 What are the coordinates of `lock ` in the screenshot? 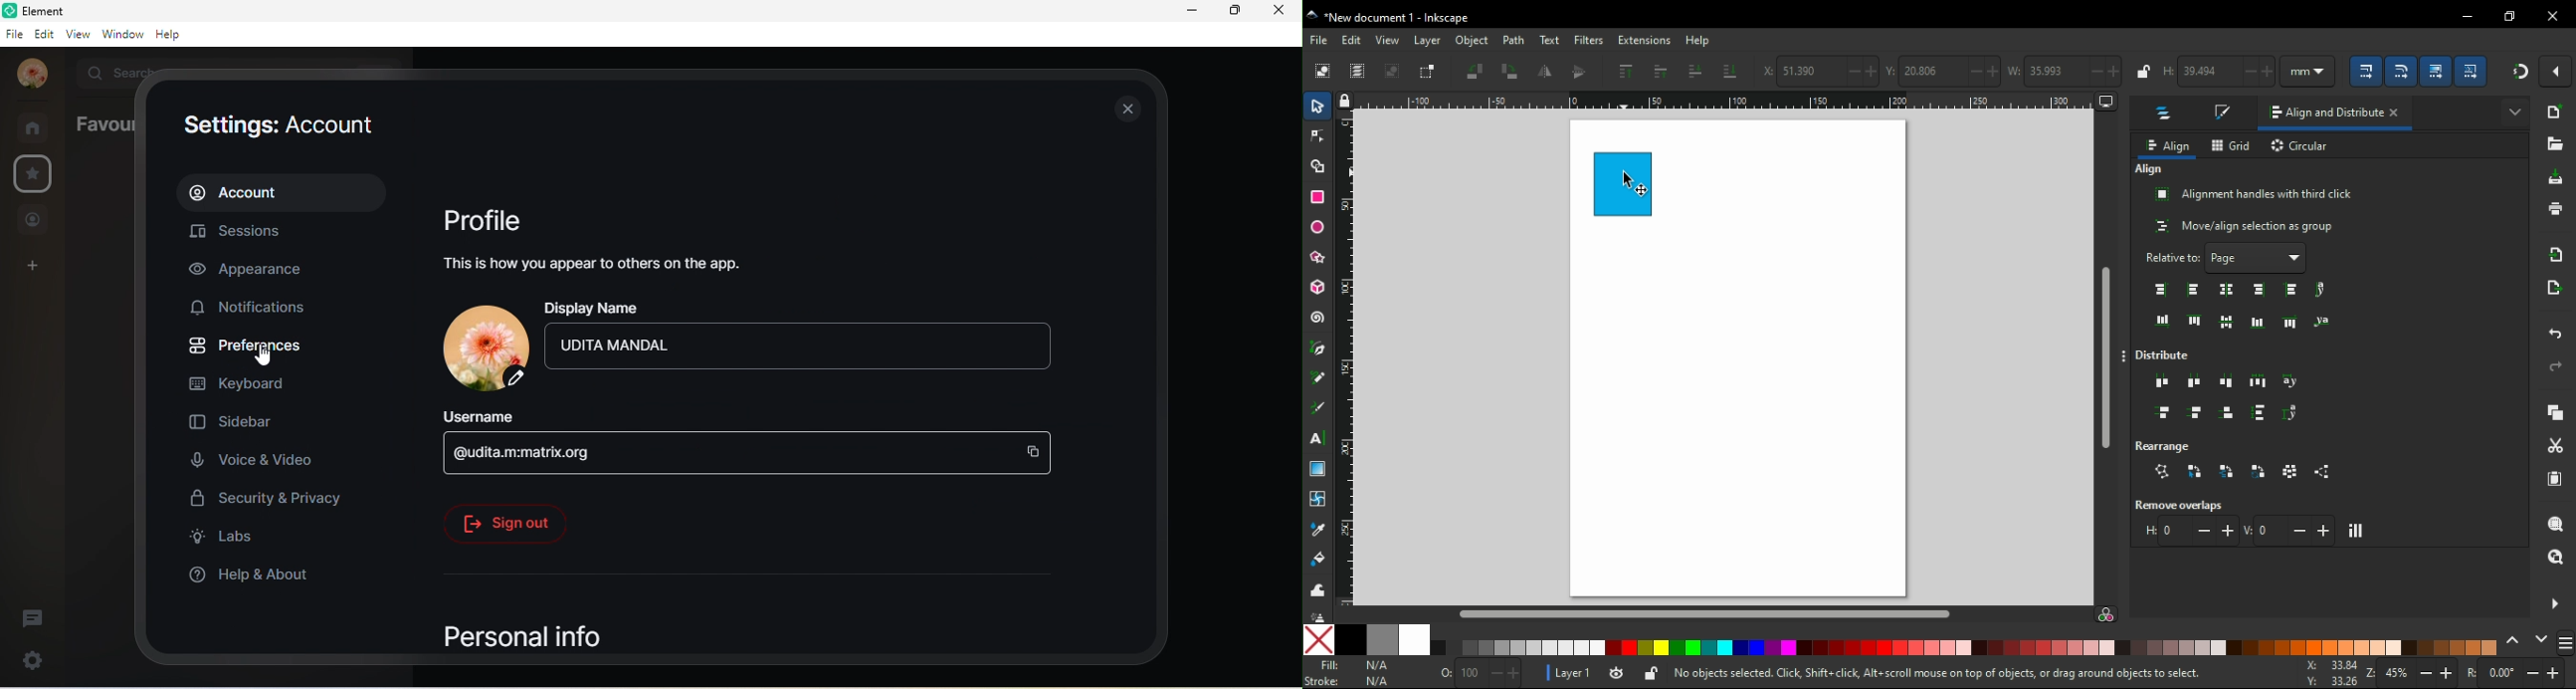 It's located at (2144, 71).